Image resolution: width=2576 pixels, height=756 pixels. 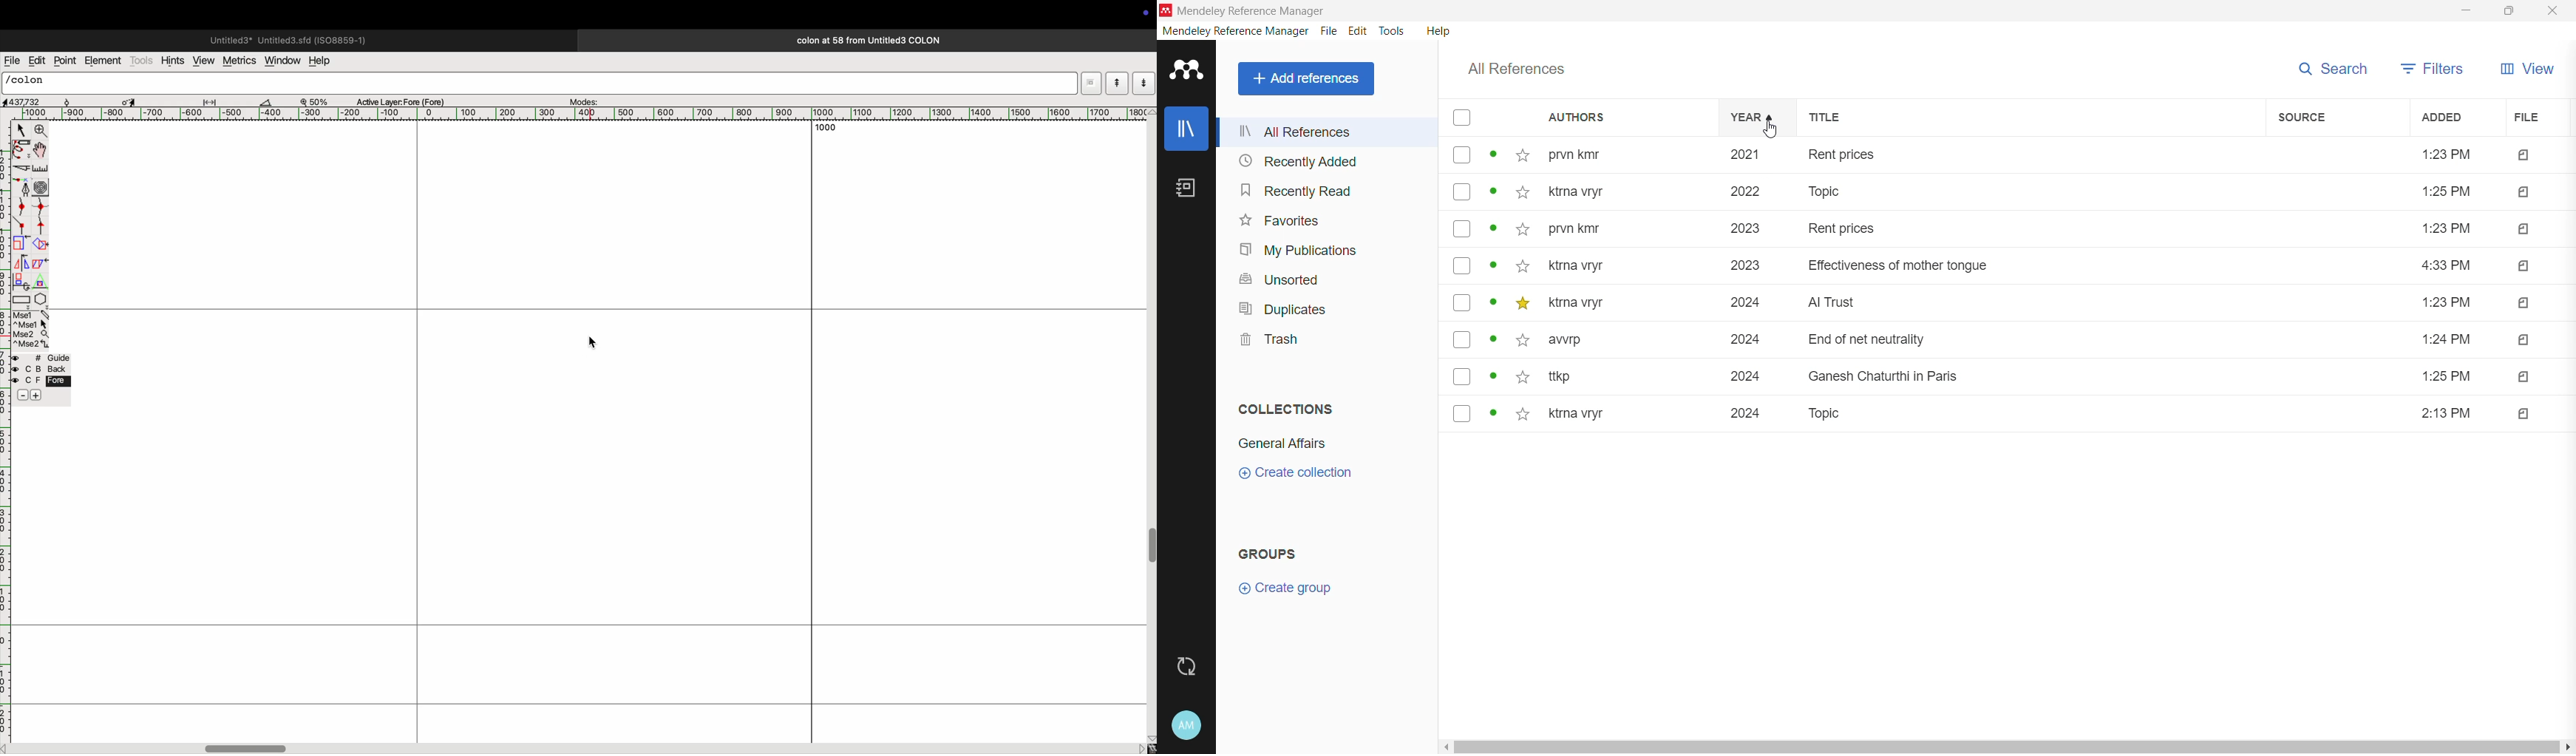 What do you see at coordinates (1523, 229) in the screenshot?
I see `click to add to favorites` at bounding box center [1523, 229].